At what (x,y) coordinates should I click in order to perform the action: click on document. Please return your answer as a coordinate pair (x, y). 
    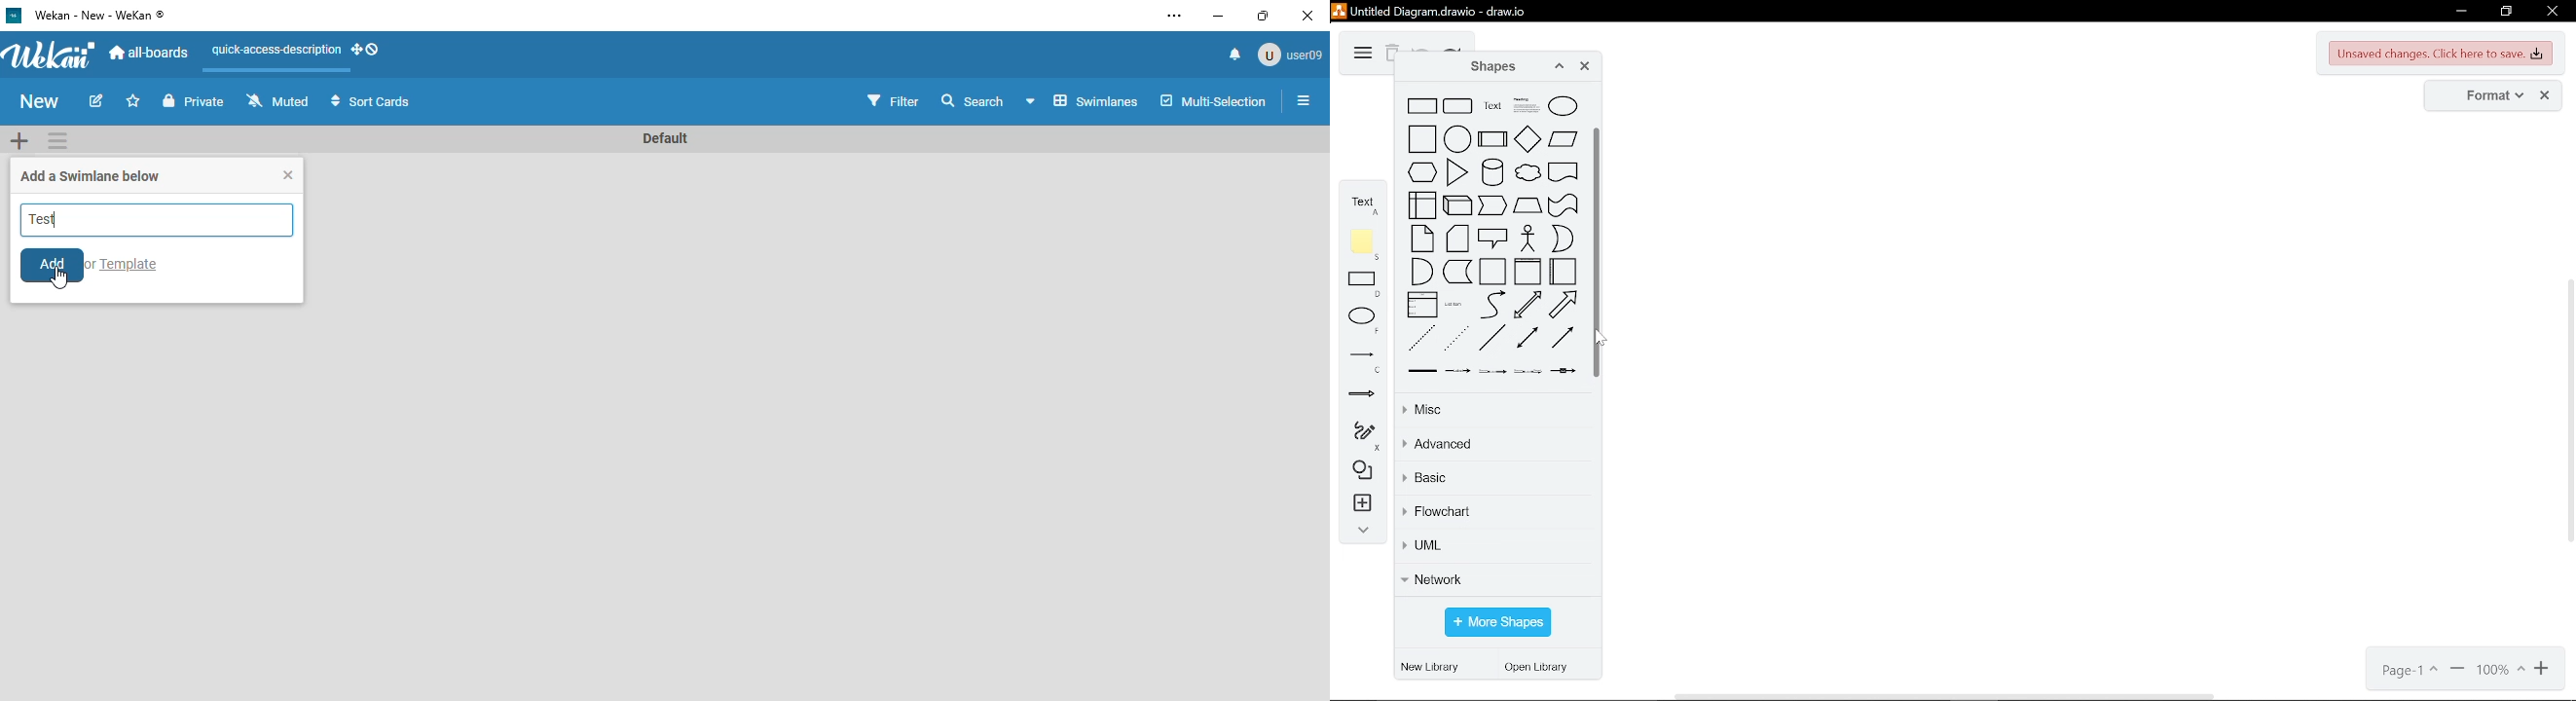
    Looking at the image, I should click on (1564, 171).